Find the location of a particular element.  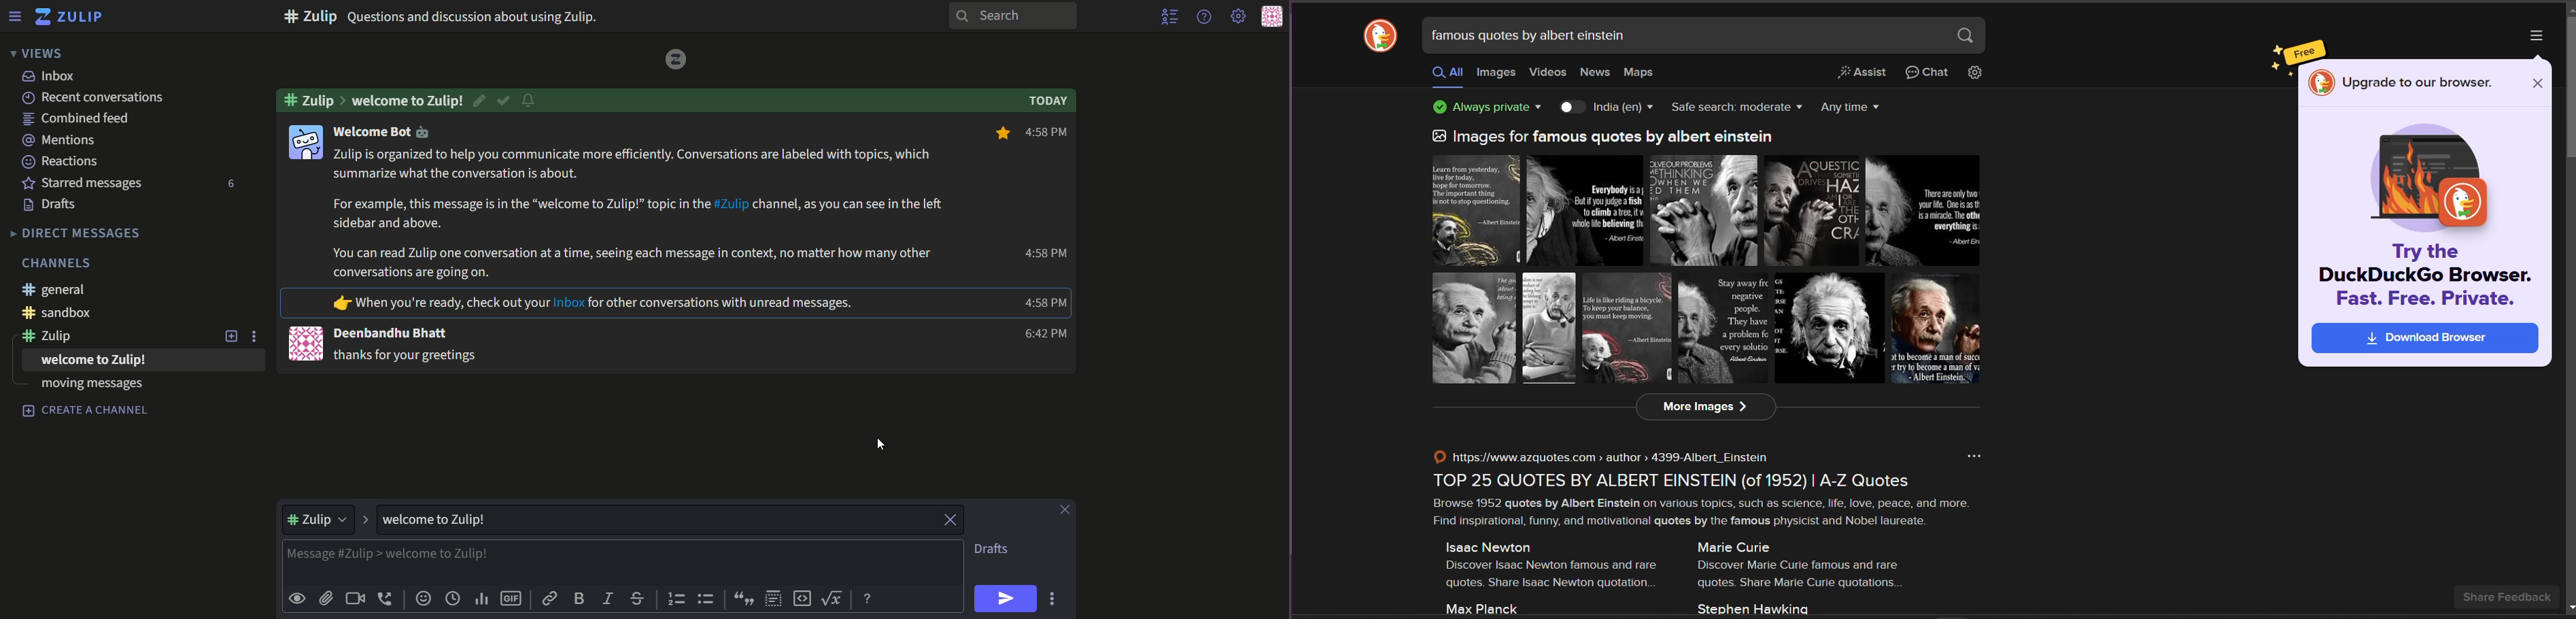

toggle country key is located at coordinates (1570, 106).